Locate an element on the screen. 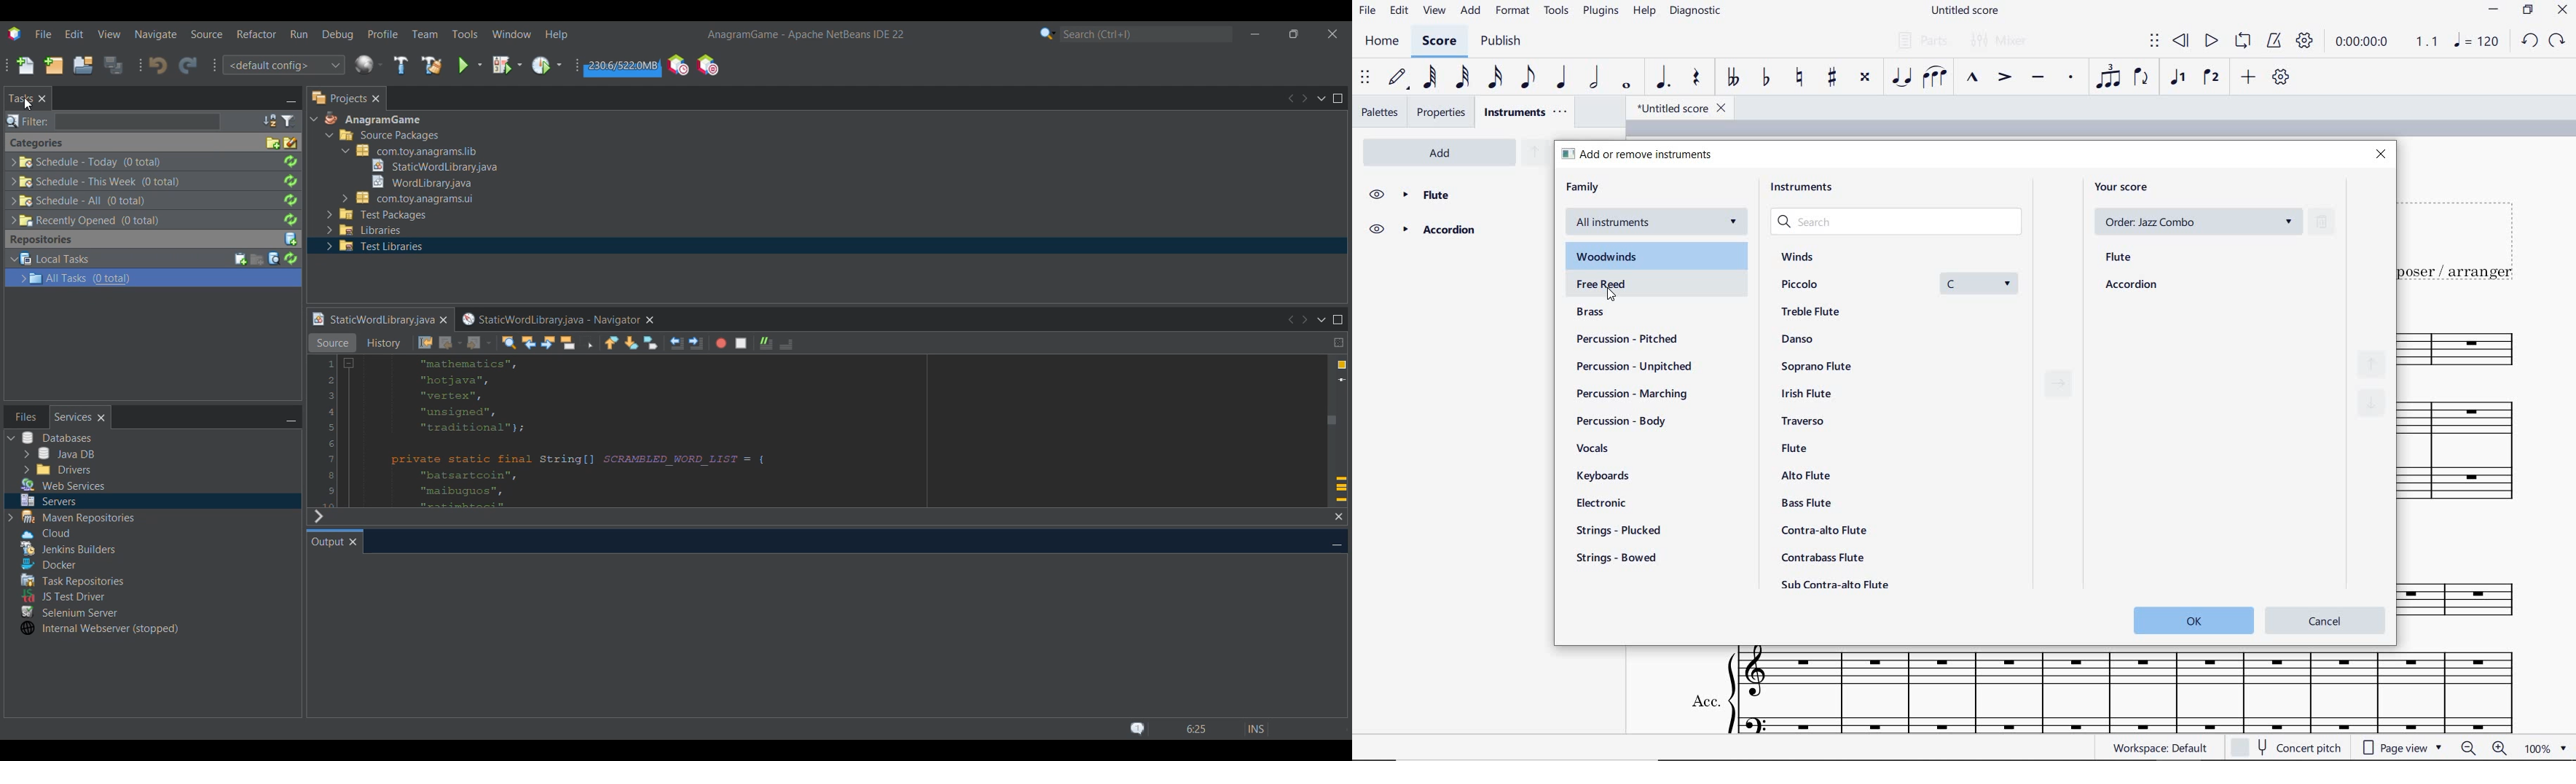  brass is located at coordinates (1589, 314).